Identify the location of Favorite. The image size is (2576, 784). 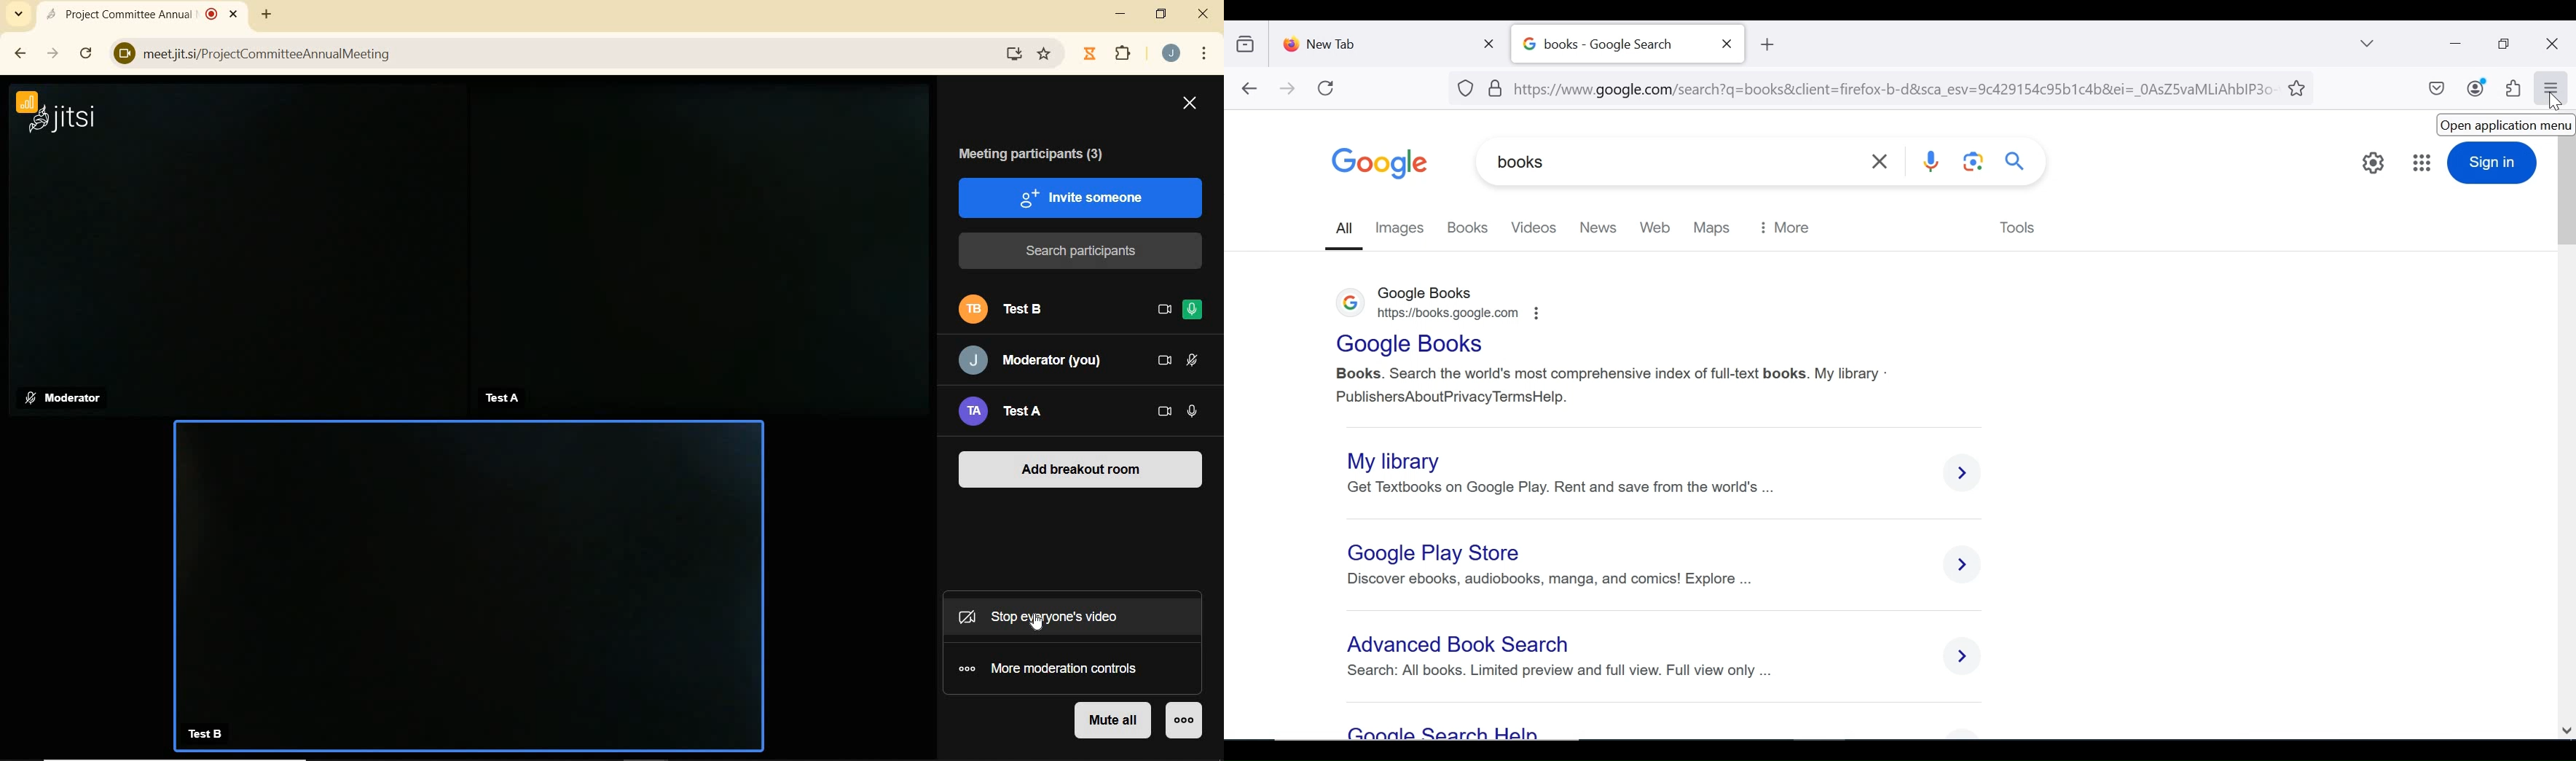
(1045, 52).